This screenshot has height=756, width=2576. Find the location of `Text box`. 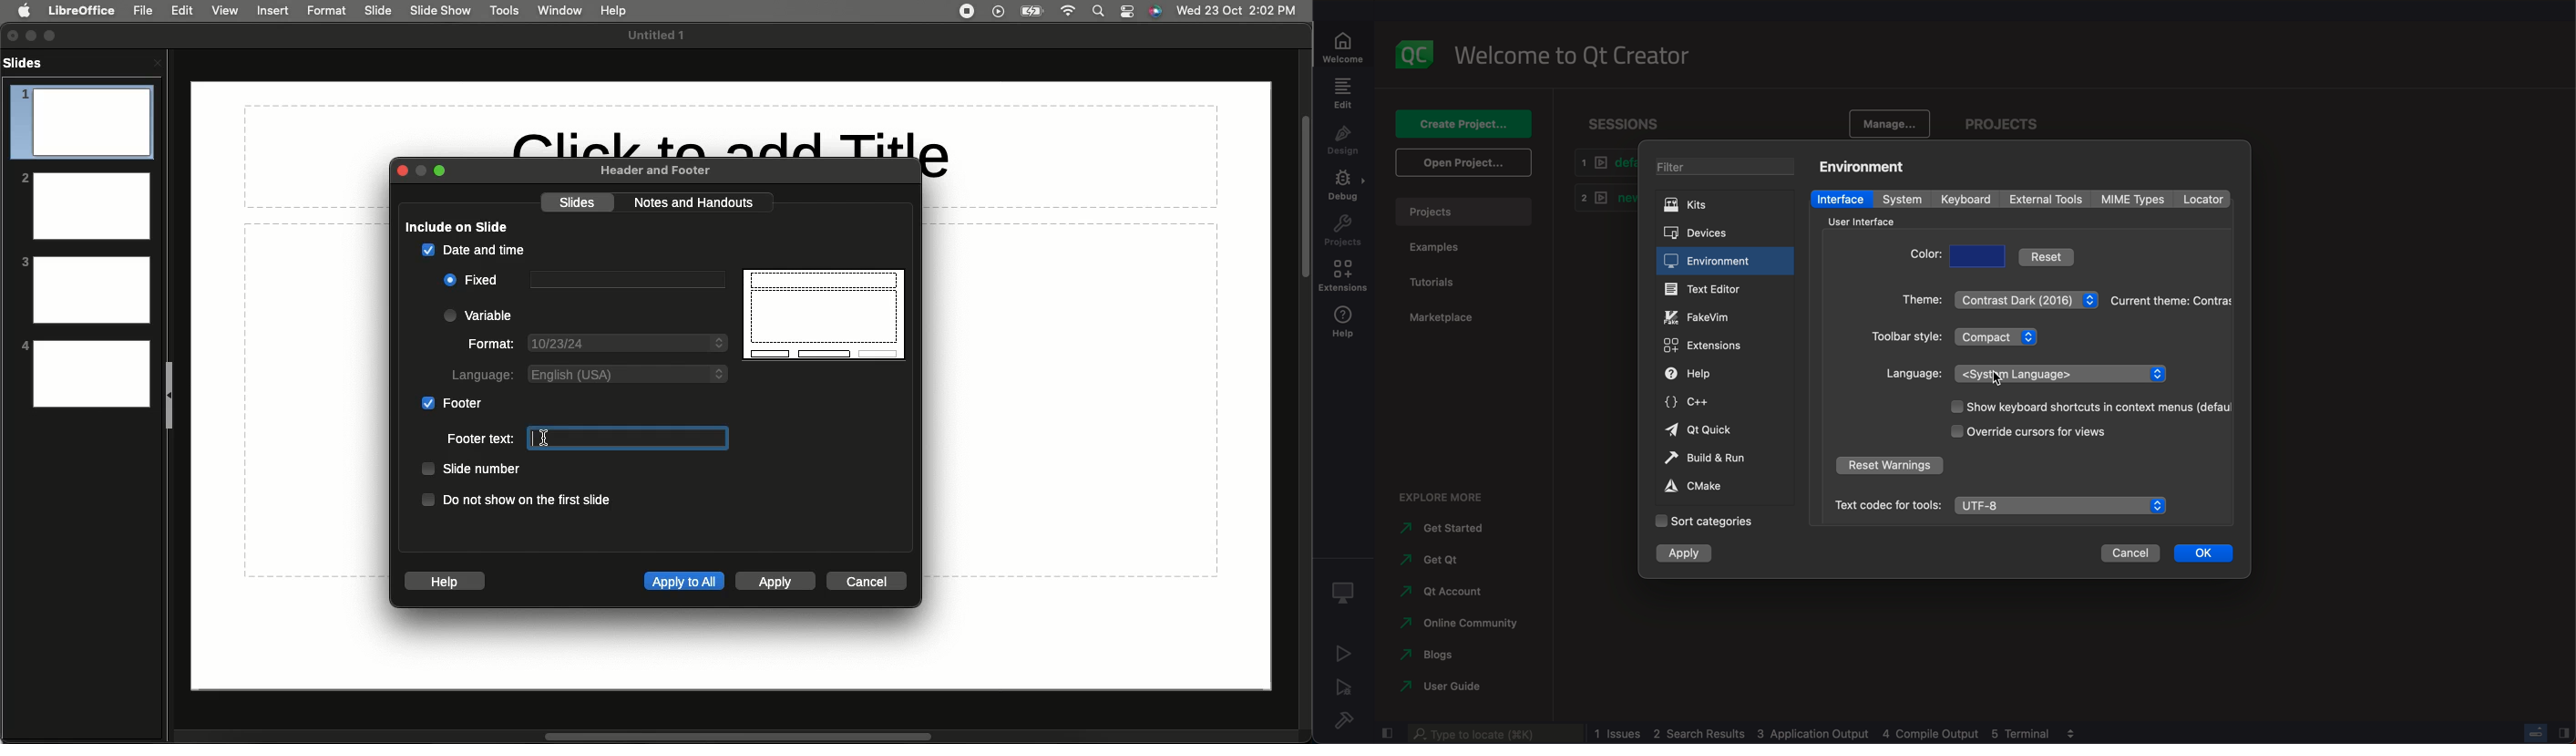

Text box is located at coordinates (624, 438).